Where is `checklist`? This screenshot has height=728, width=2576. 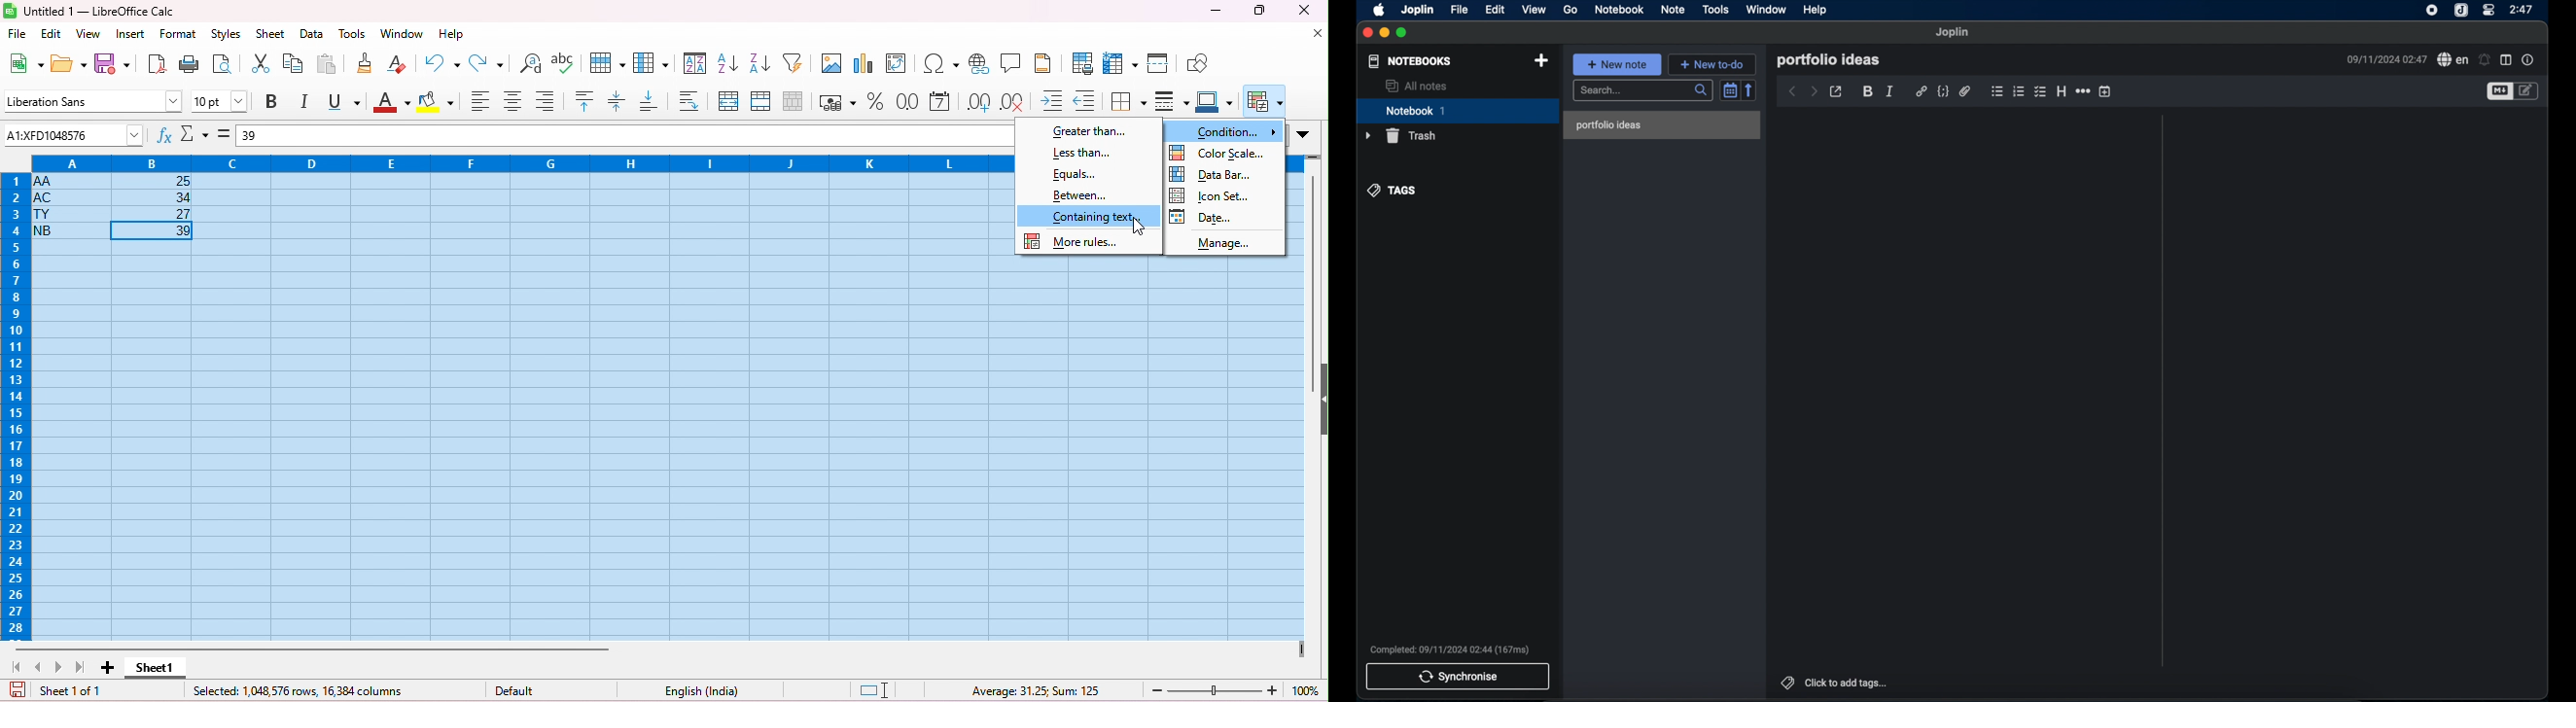 checklist is located at coordinates (2040, 92).